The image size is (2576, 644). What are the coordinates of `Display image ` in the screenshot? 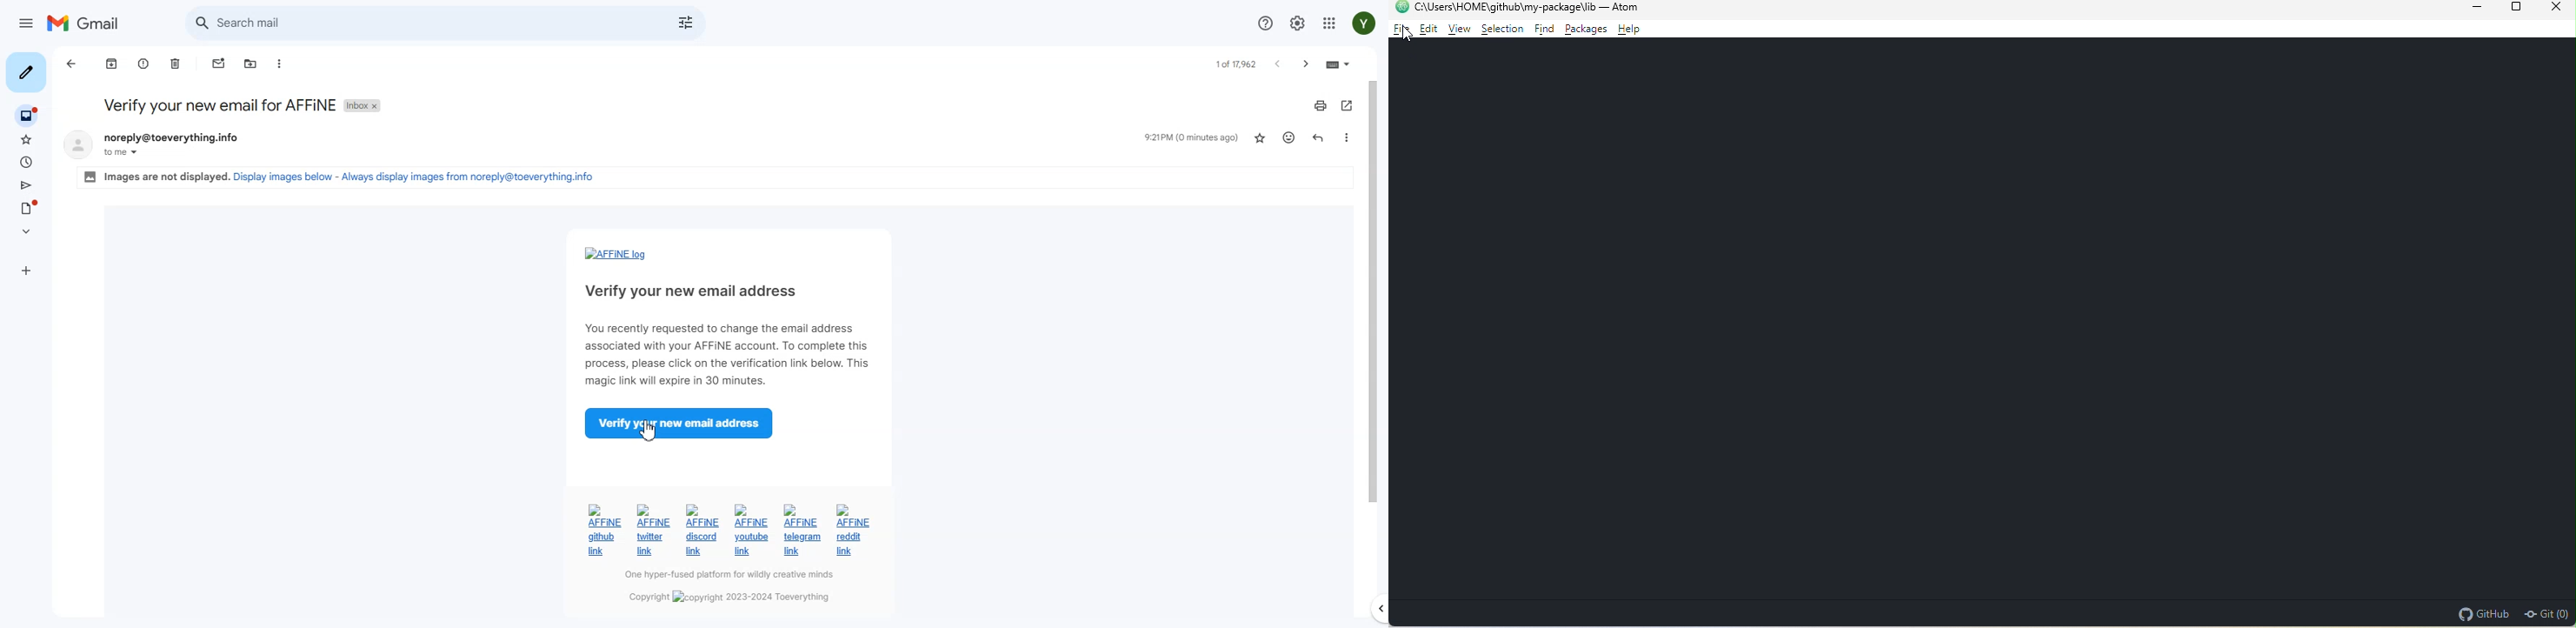 It's located at (416, 178).